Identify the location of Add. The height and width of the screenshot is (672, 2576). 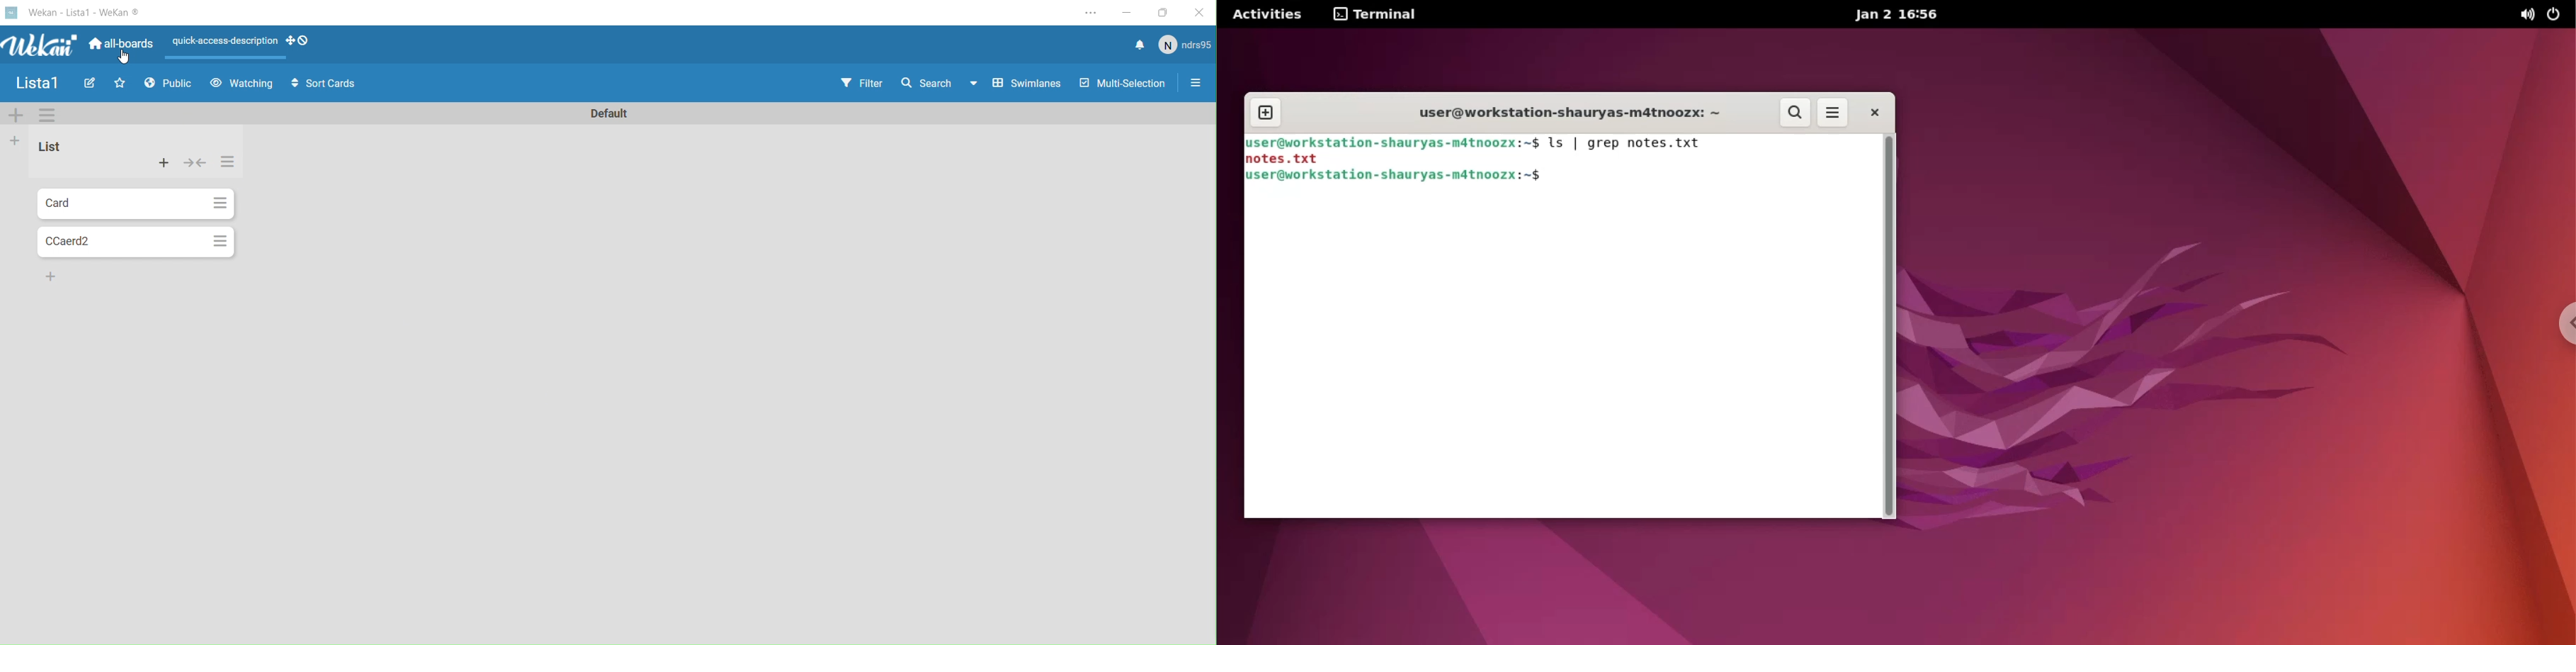
(50, 279).